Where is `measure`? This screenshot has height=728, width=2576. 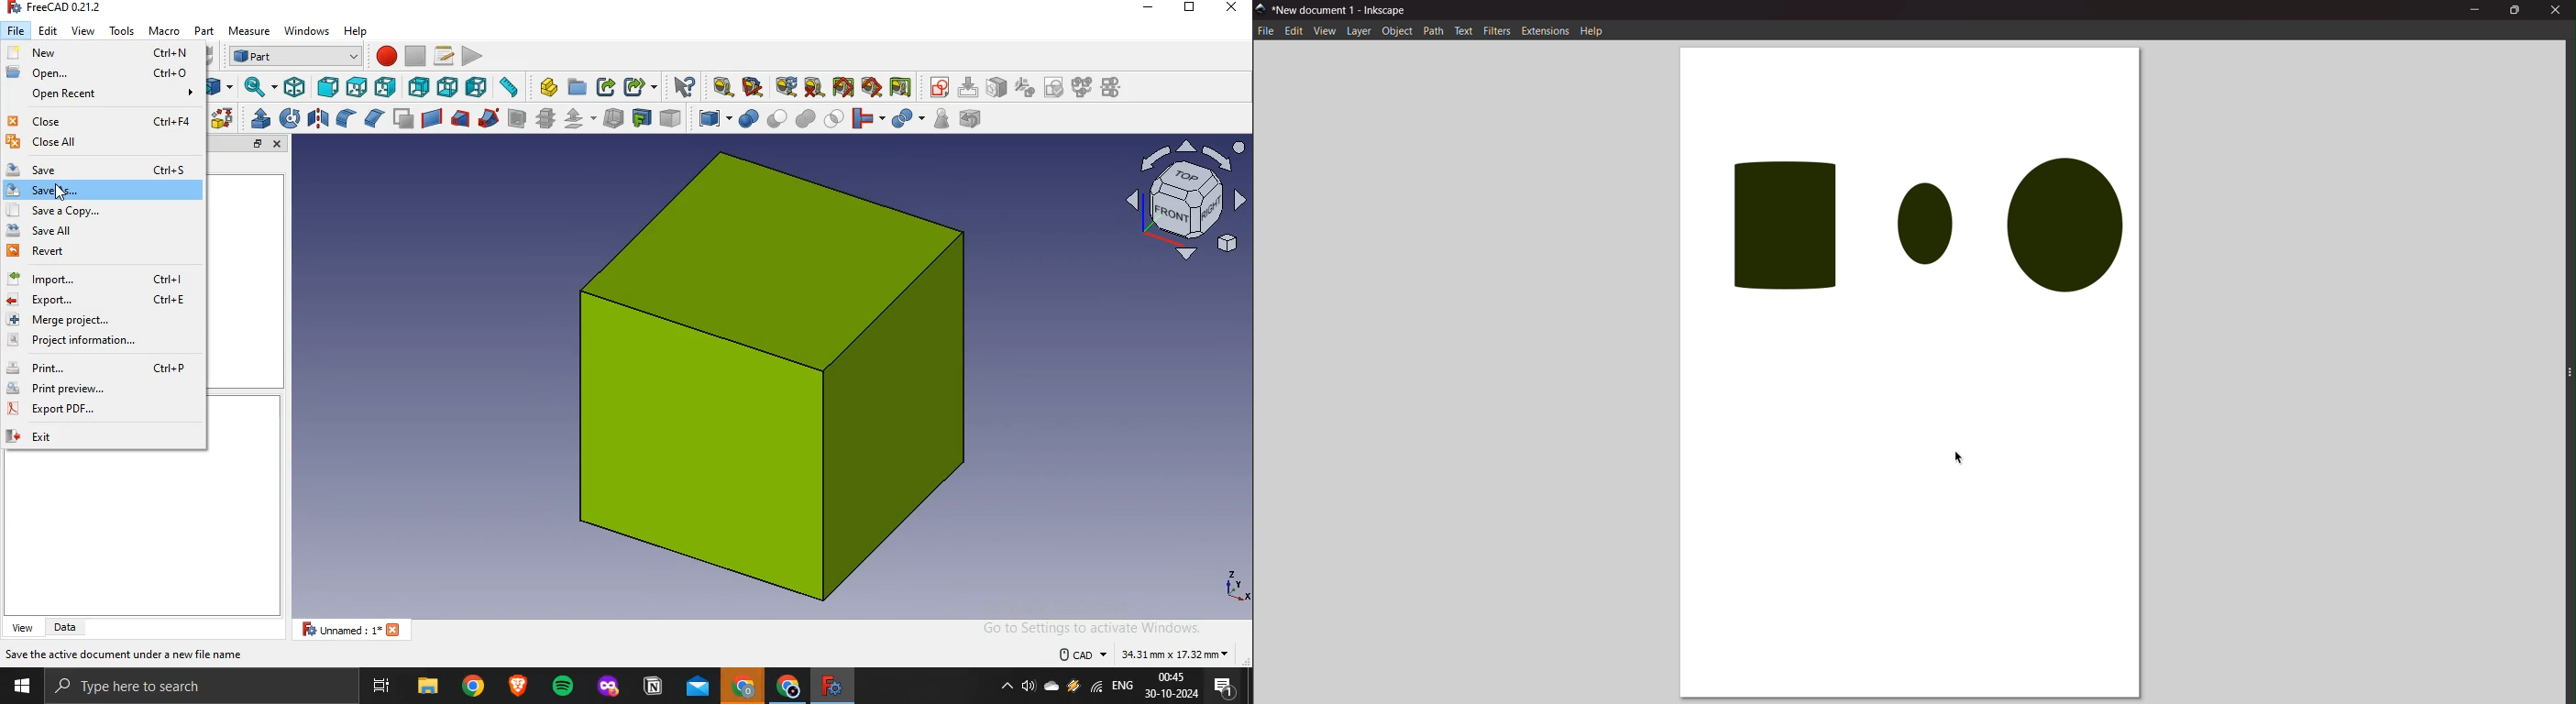
measure is located at coordinates (250, 30).